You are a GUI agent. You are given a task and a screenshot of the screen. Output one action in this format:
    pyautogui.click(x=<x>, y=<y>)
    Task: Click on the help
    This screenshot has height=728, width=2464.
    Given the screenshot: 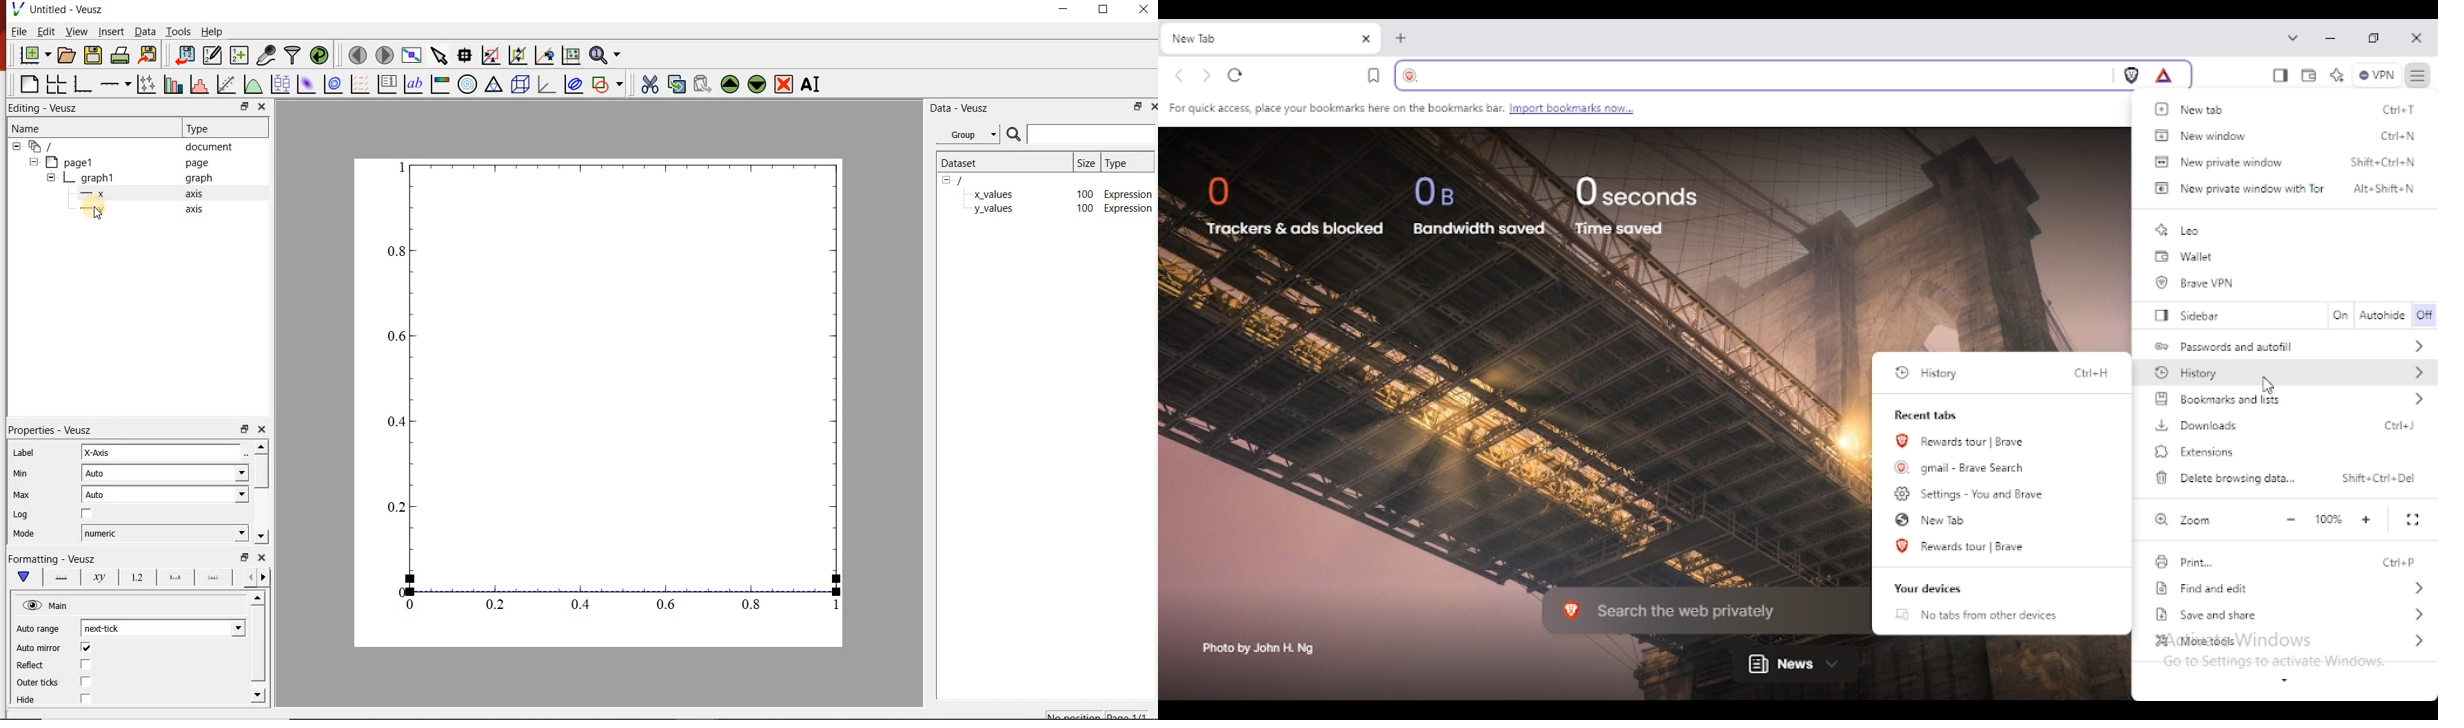 What is the action you would take?
    pyautogui.click(x=216, y=31)
    